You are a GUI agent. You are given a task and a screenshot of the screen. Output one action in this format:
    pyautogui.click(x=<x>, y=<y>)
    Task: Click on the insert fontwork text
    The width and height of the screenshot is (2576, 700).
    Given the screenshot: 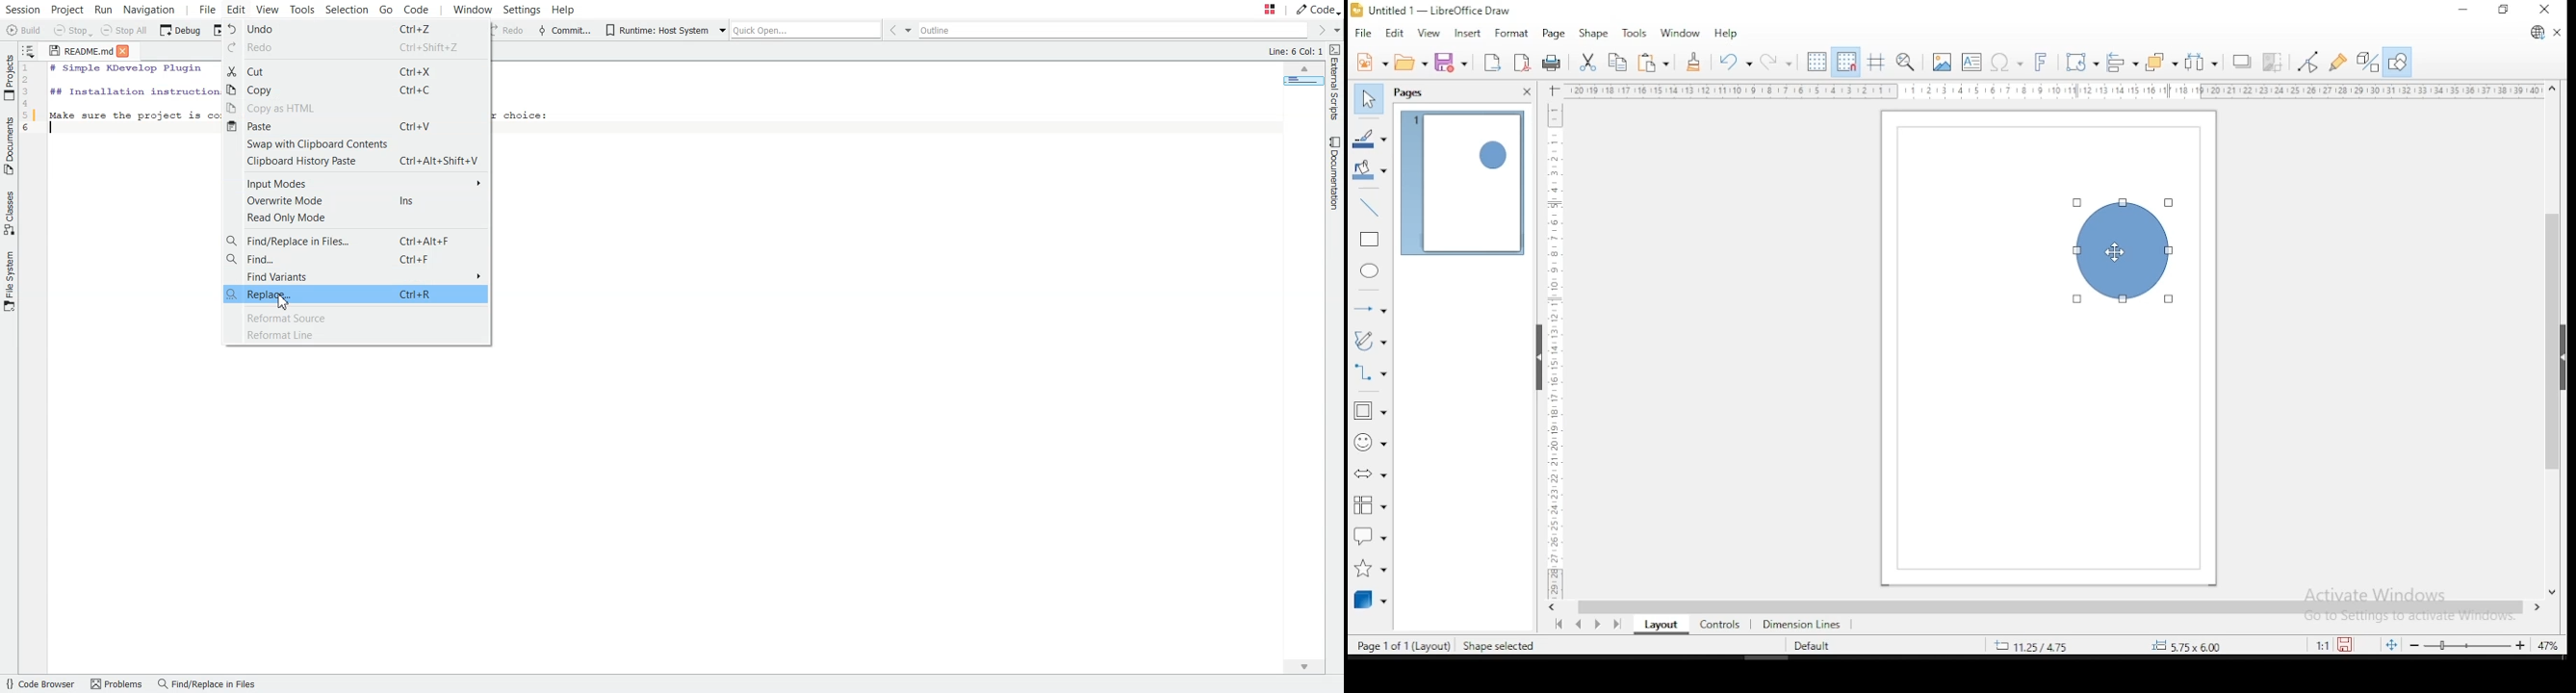 What is the action you would take?
    pyautogui.click(x=2041, y=60)
    